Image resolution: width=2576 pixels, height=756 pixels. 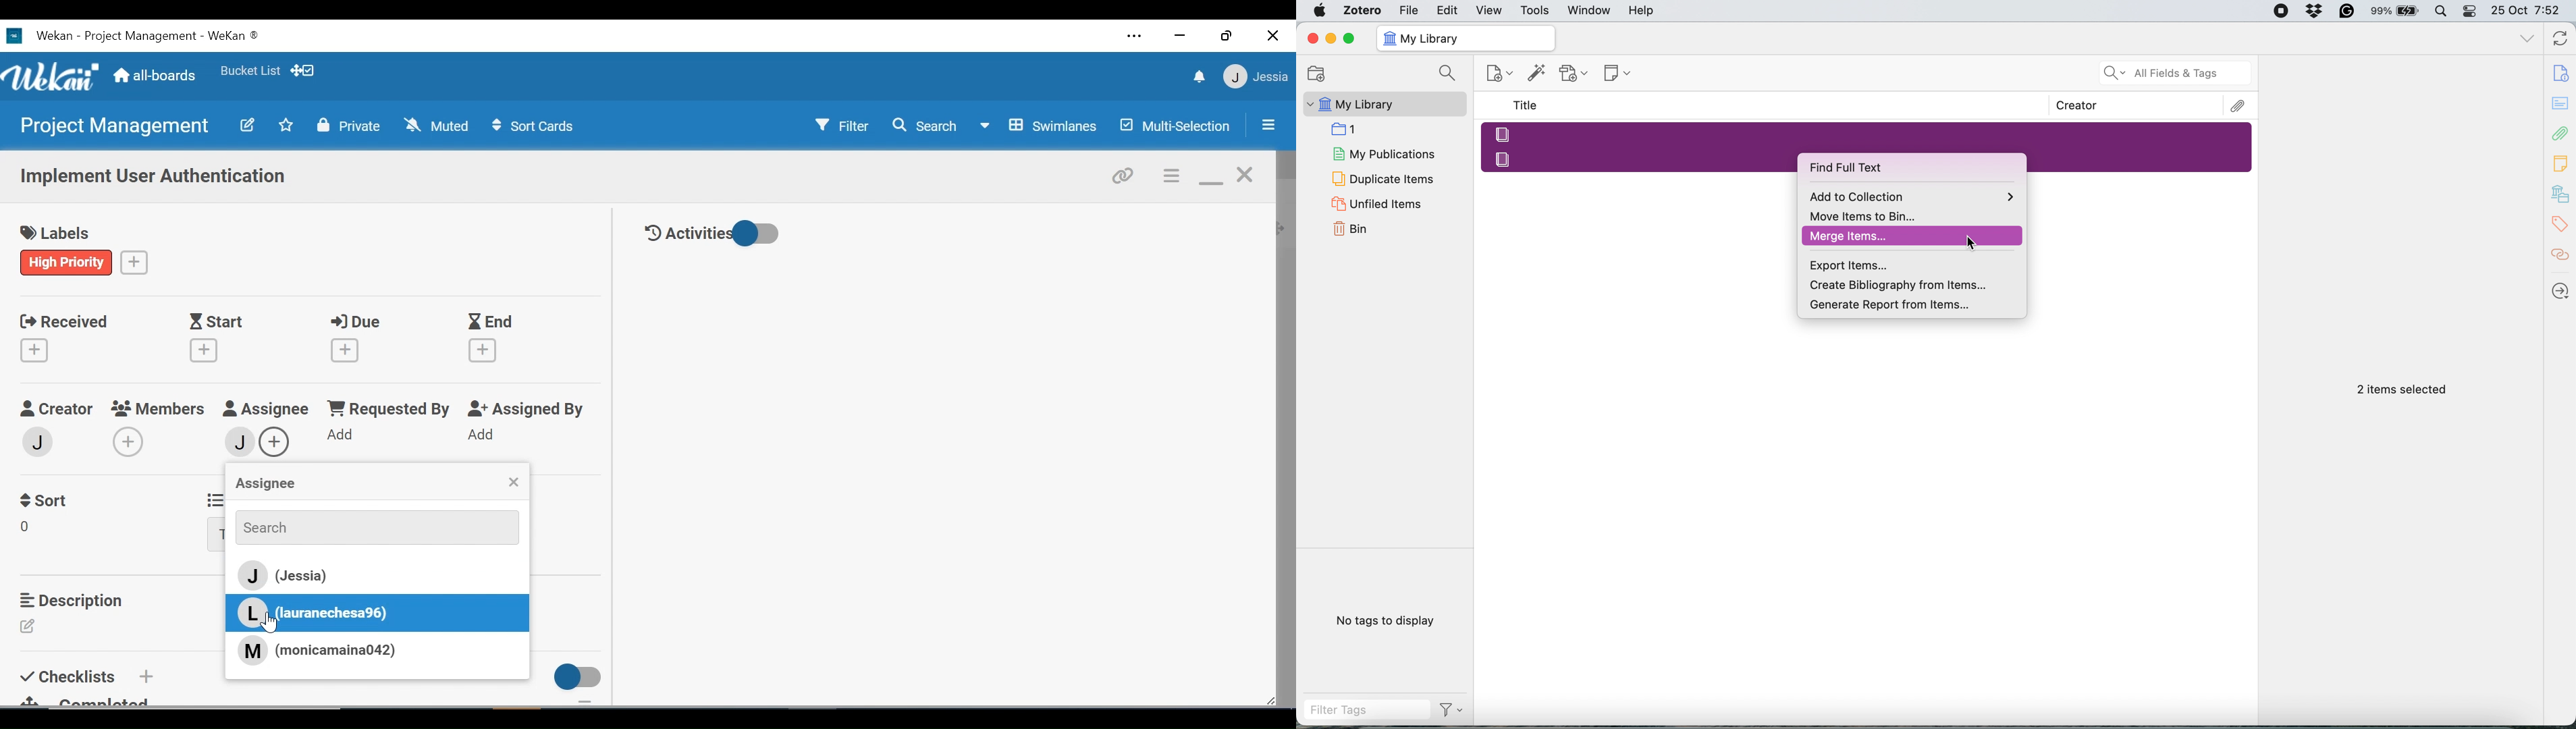 I want to click on Sort Cards, so click(x=531, y=126).